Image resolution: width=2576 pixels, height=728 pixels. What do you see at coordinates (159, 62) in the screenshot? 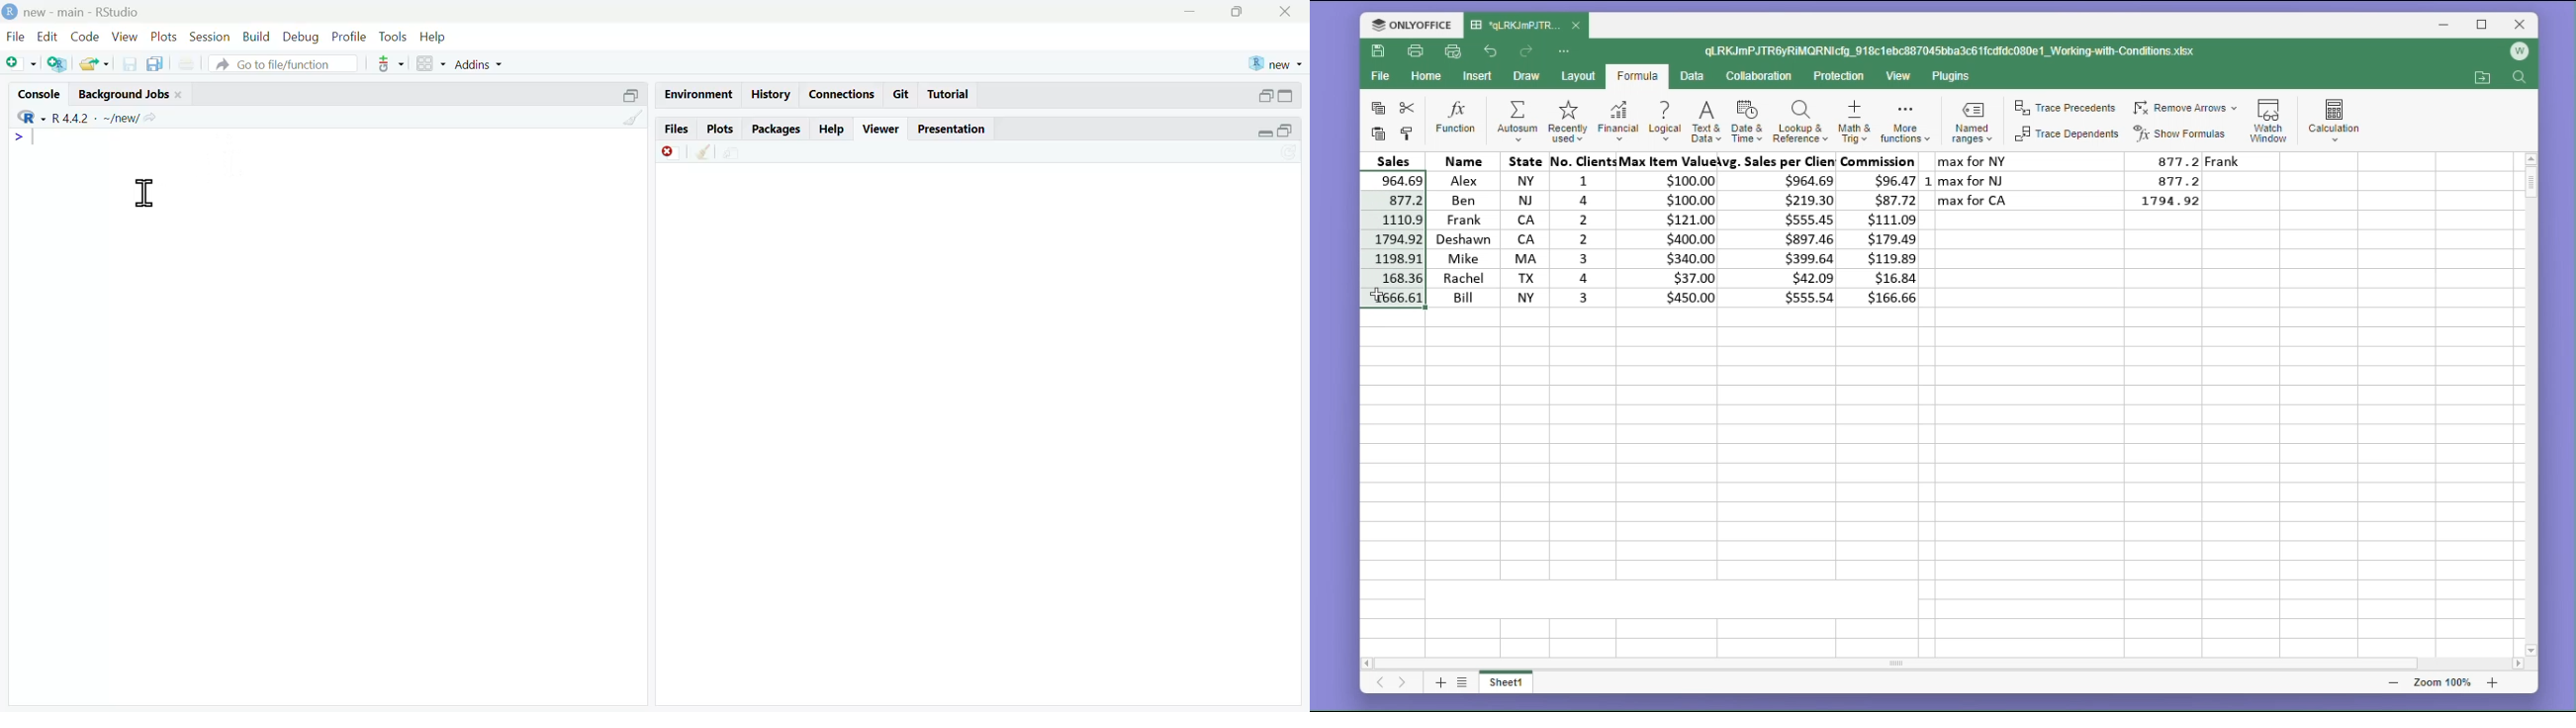
I see `Save all open documents` at bounding box center [159, 62].